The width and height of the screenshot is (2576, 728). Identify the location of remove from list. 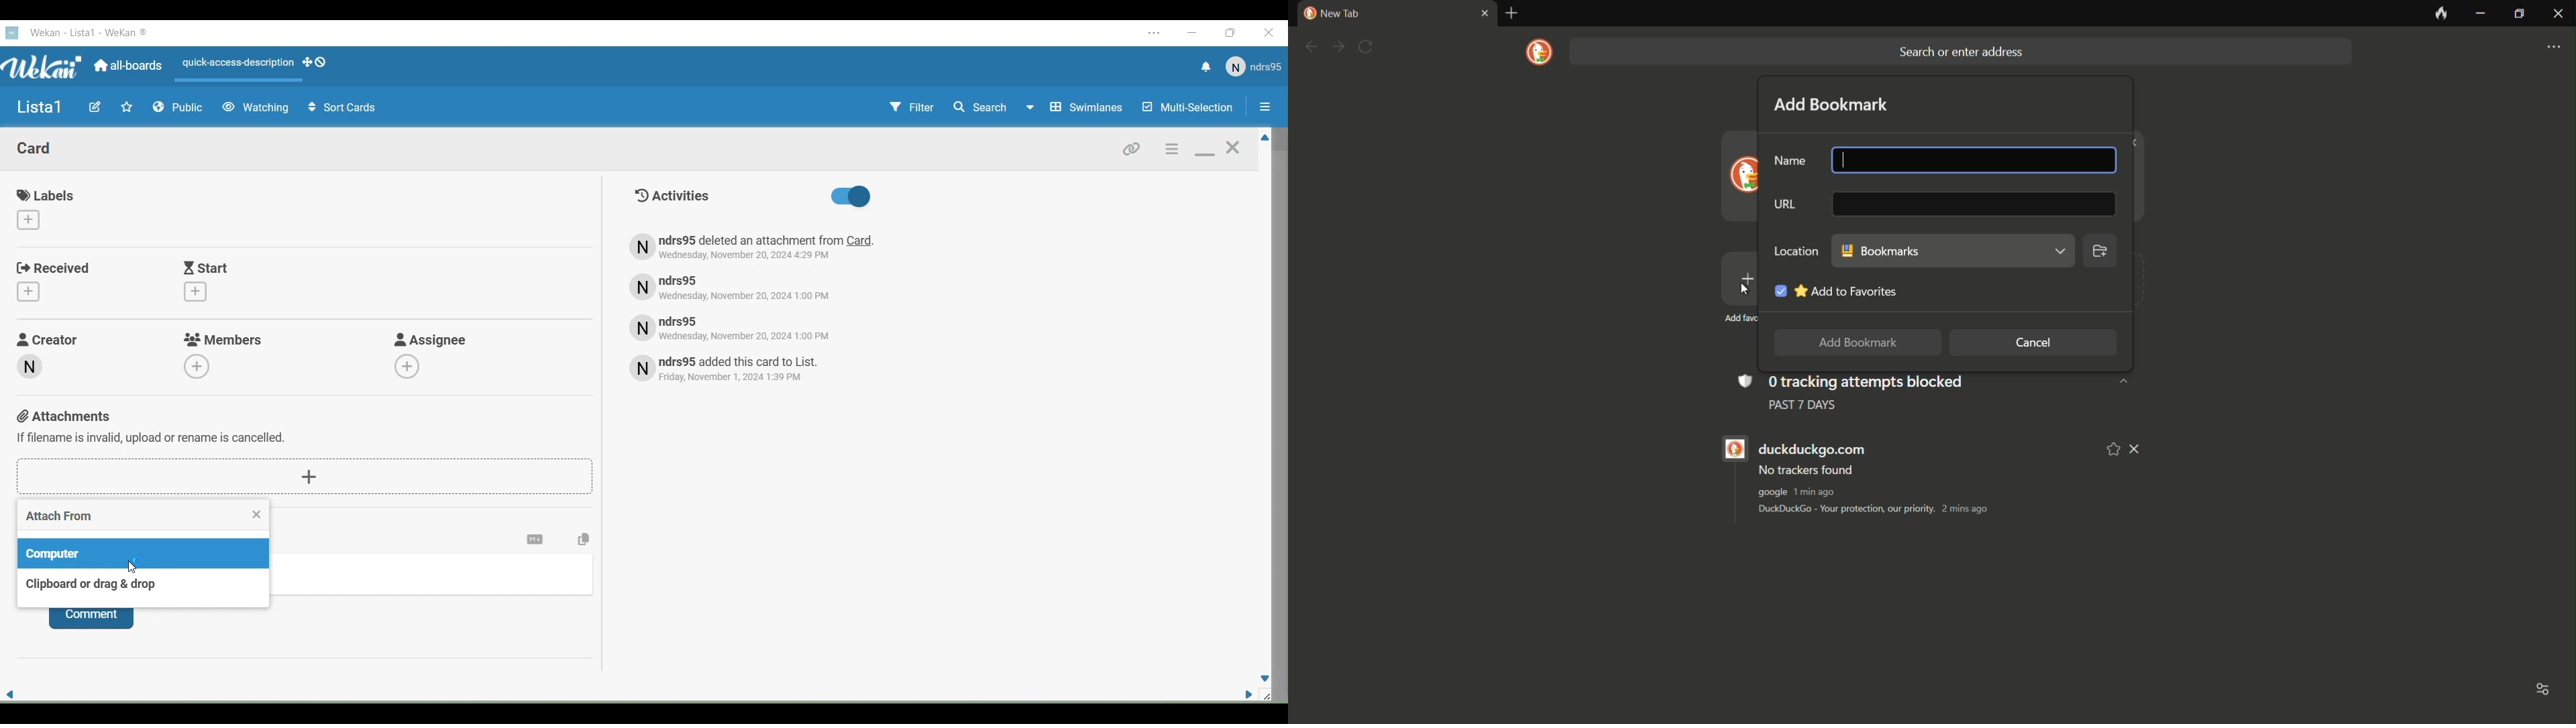
(2136, 449).